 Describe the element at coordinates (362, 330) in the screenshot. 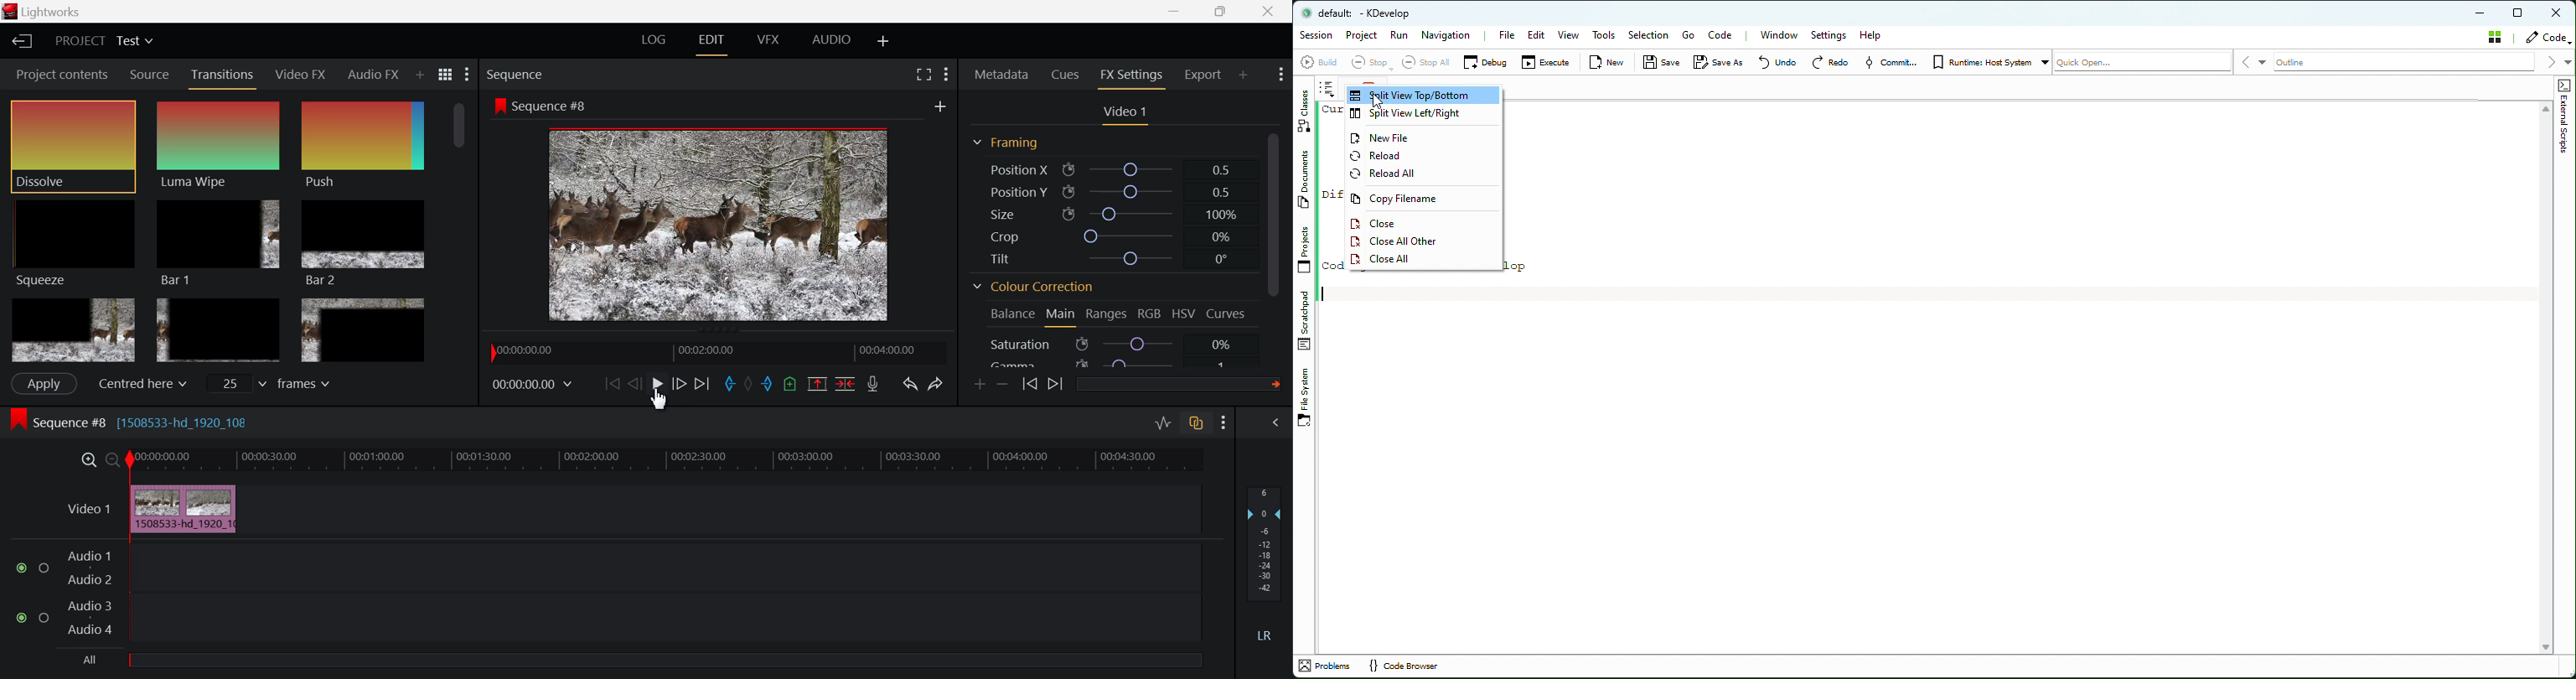

I see `Box 6` at that location.